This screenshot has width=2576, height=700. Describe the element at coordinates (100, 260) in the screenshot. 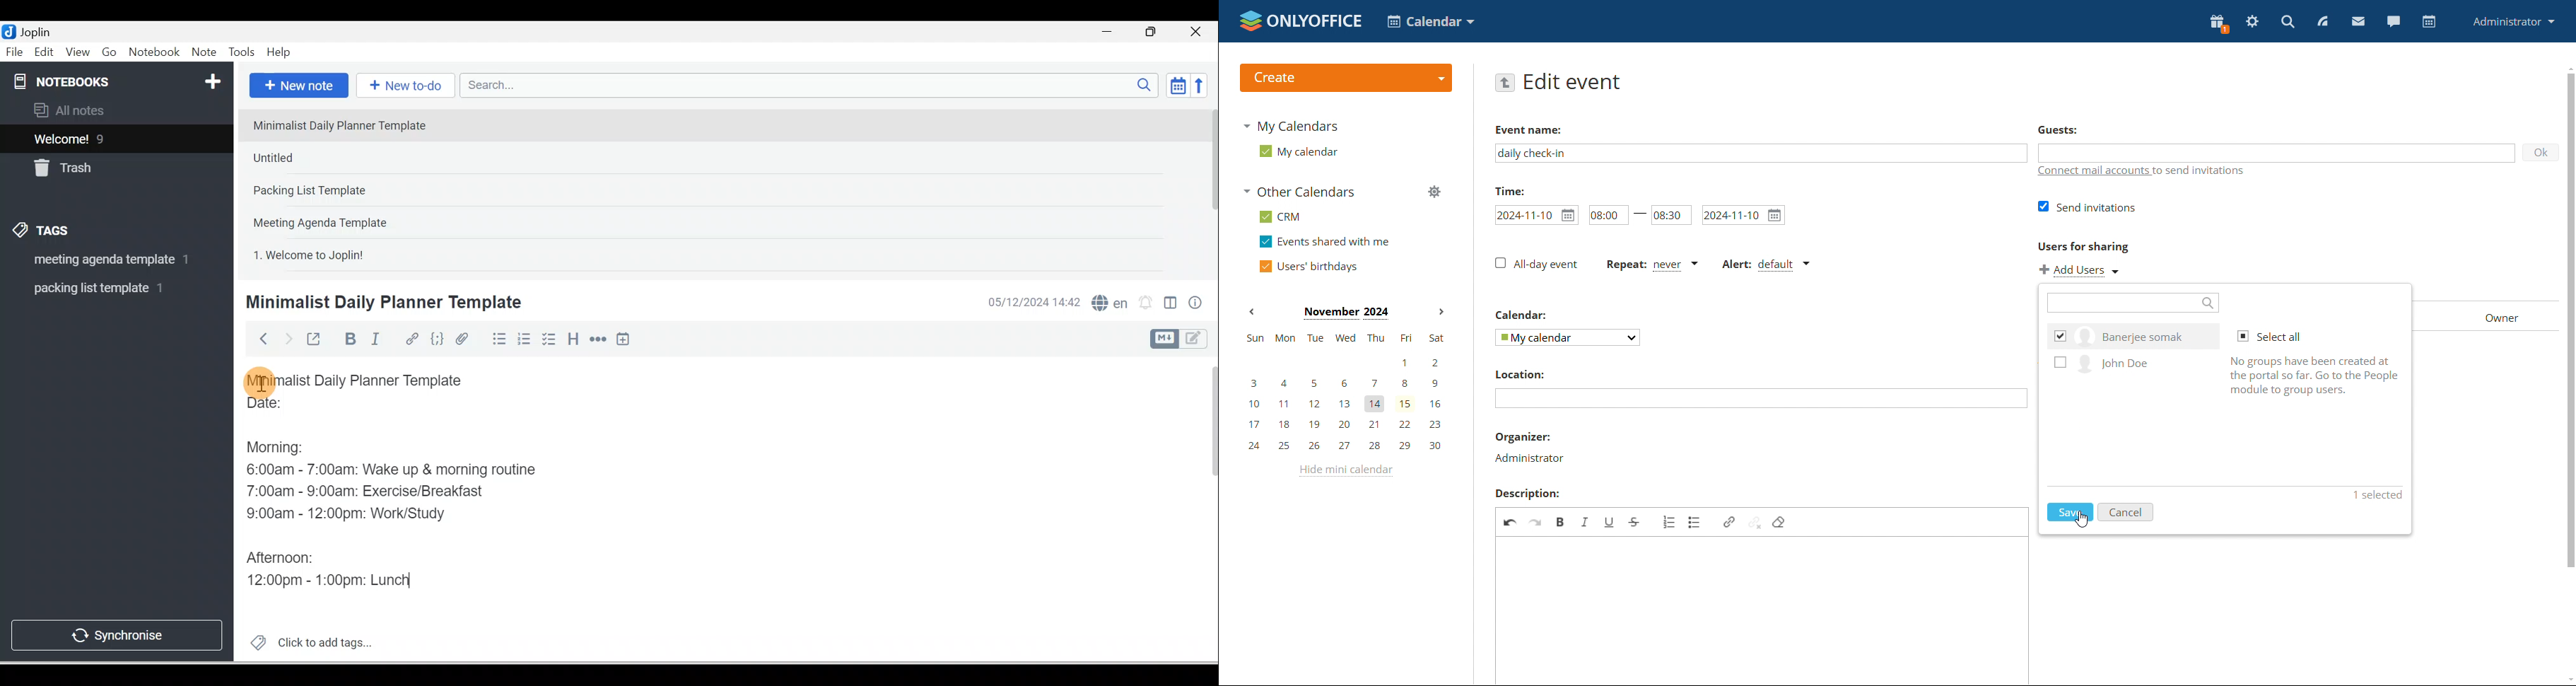

I see `Tag 1` at that location.